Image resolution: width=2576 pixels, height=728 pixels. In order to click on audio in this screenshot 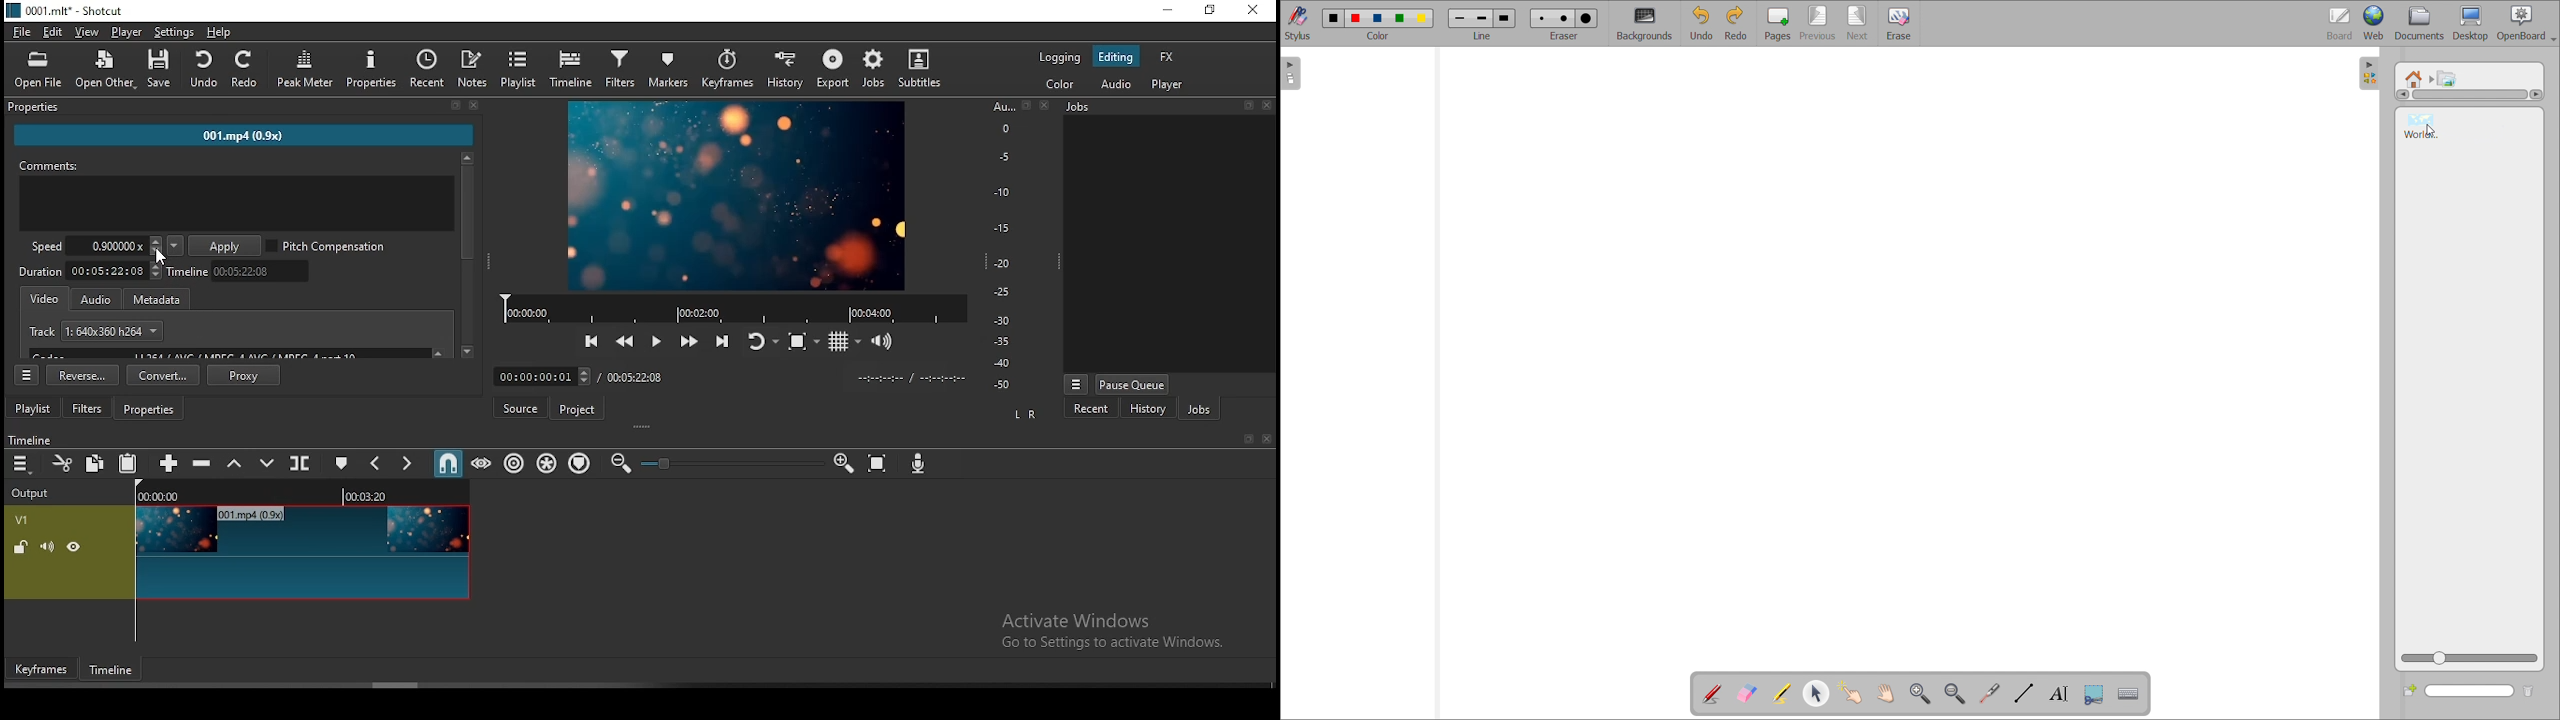, I will do `click(94, 299)`.